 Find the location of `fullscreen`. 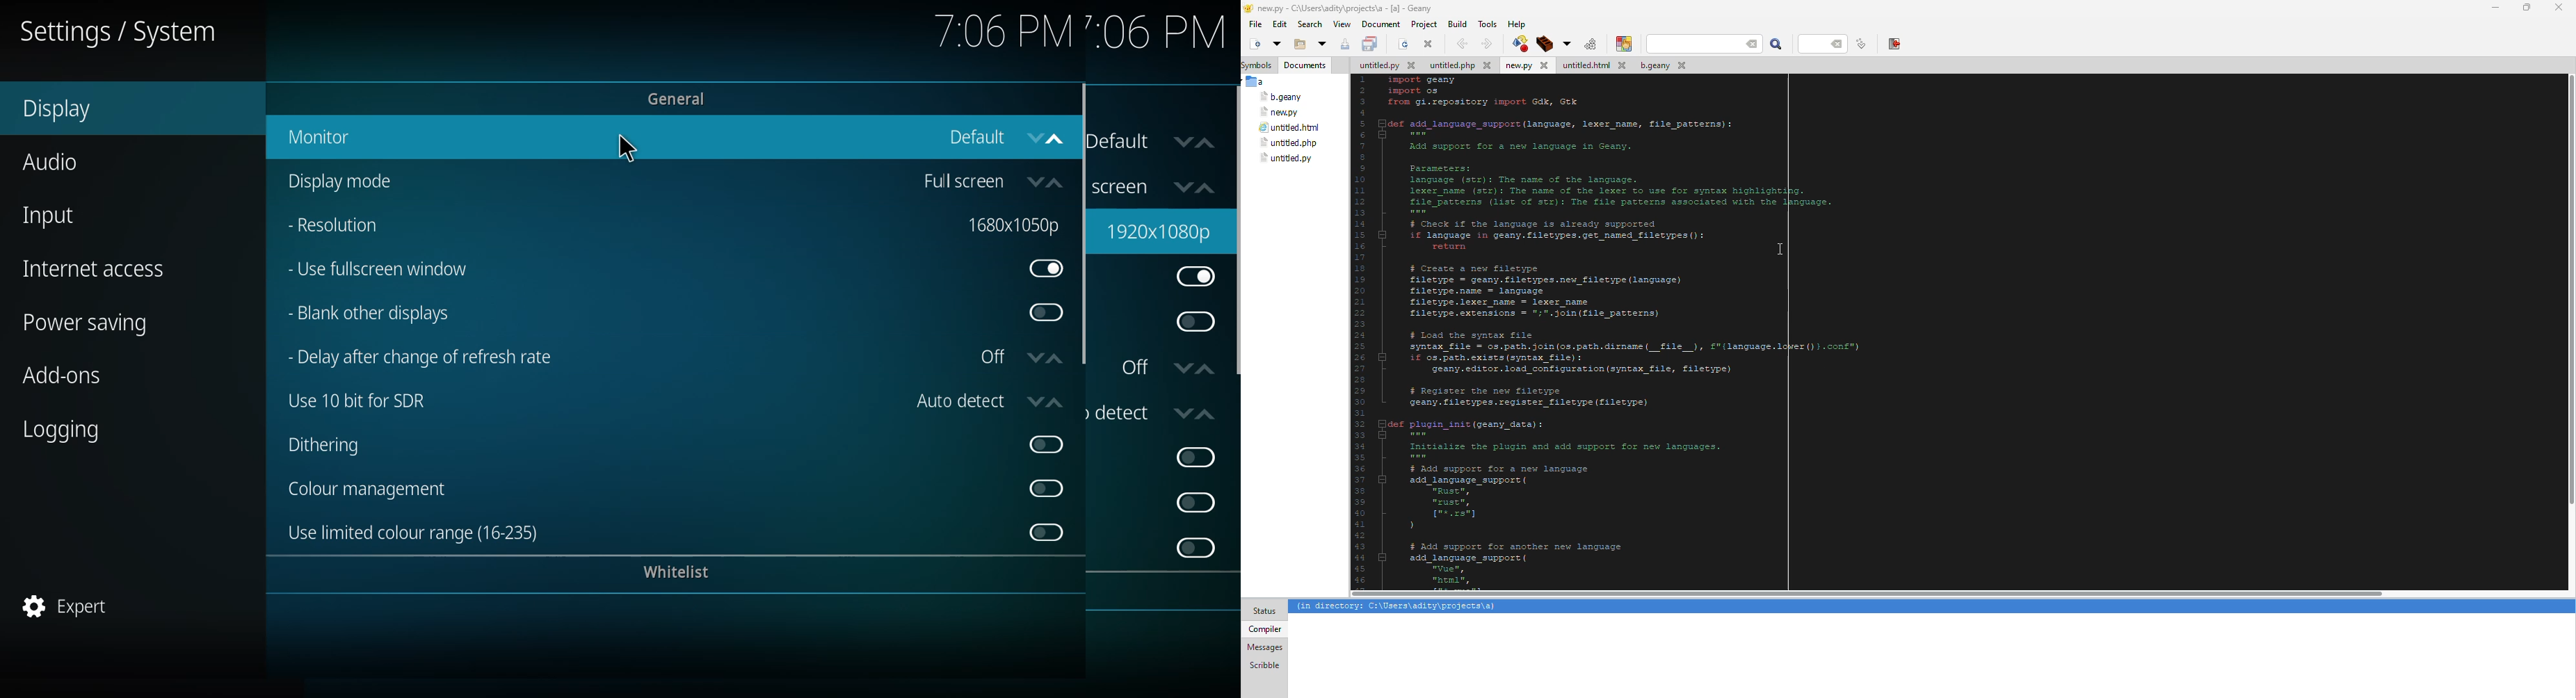

fullscreen is located at coordinates (1161, 183).